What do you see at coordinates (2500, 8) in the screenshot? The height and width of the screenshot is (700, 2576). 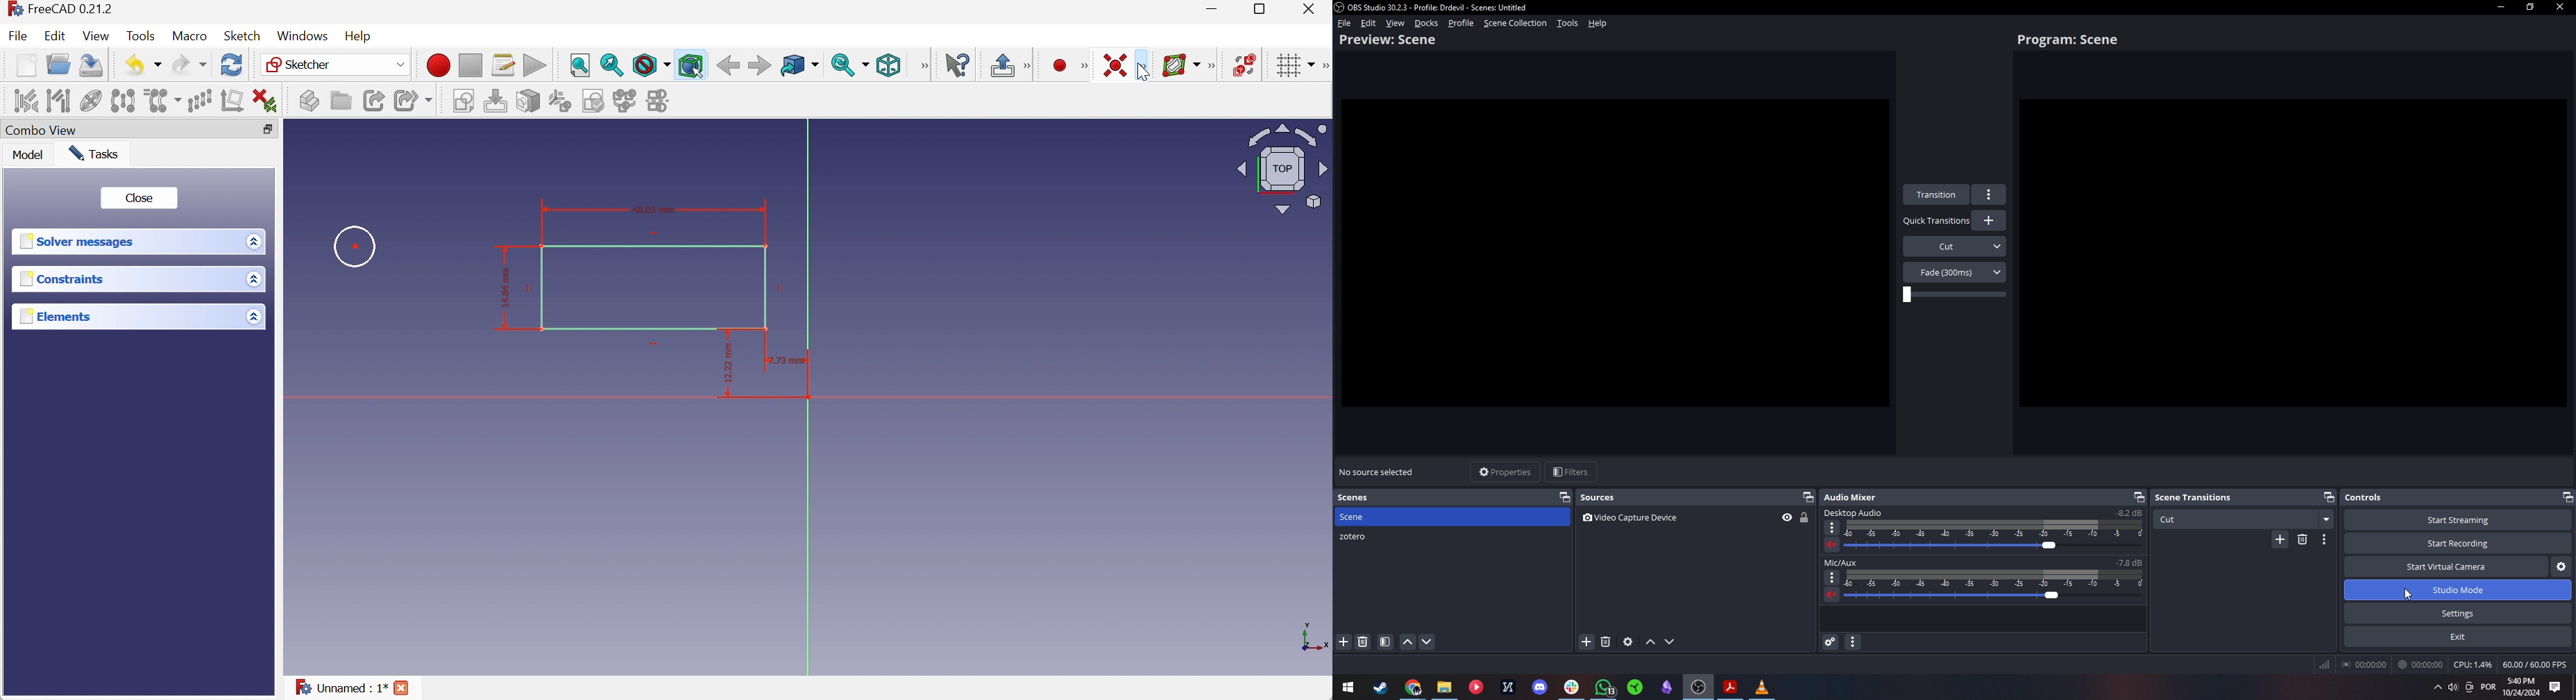 I see `Minimize` at bounding box center [2500, 8].